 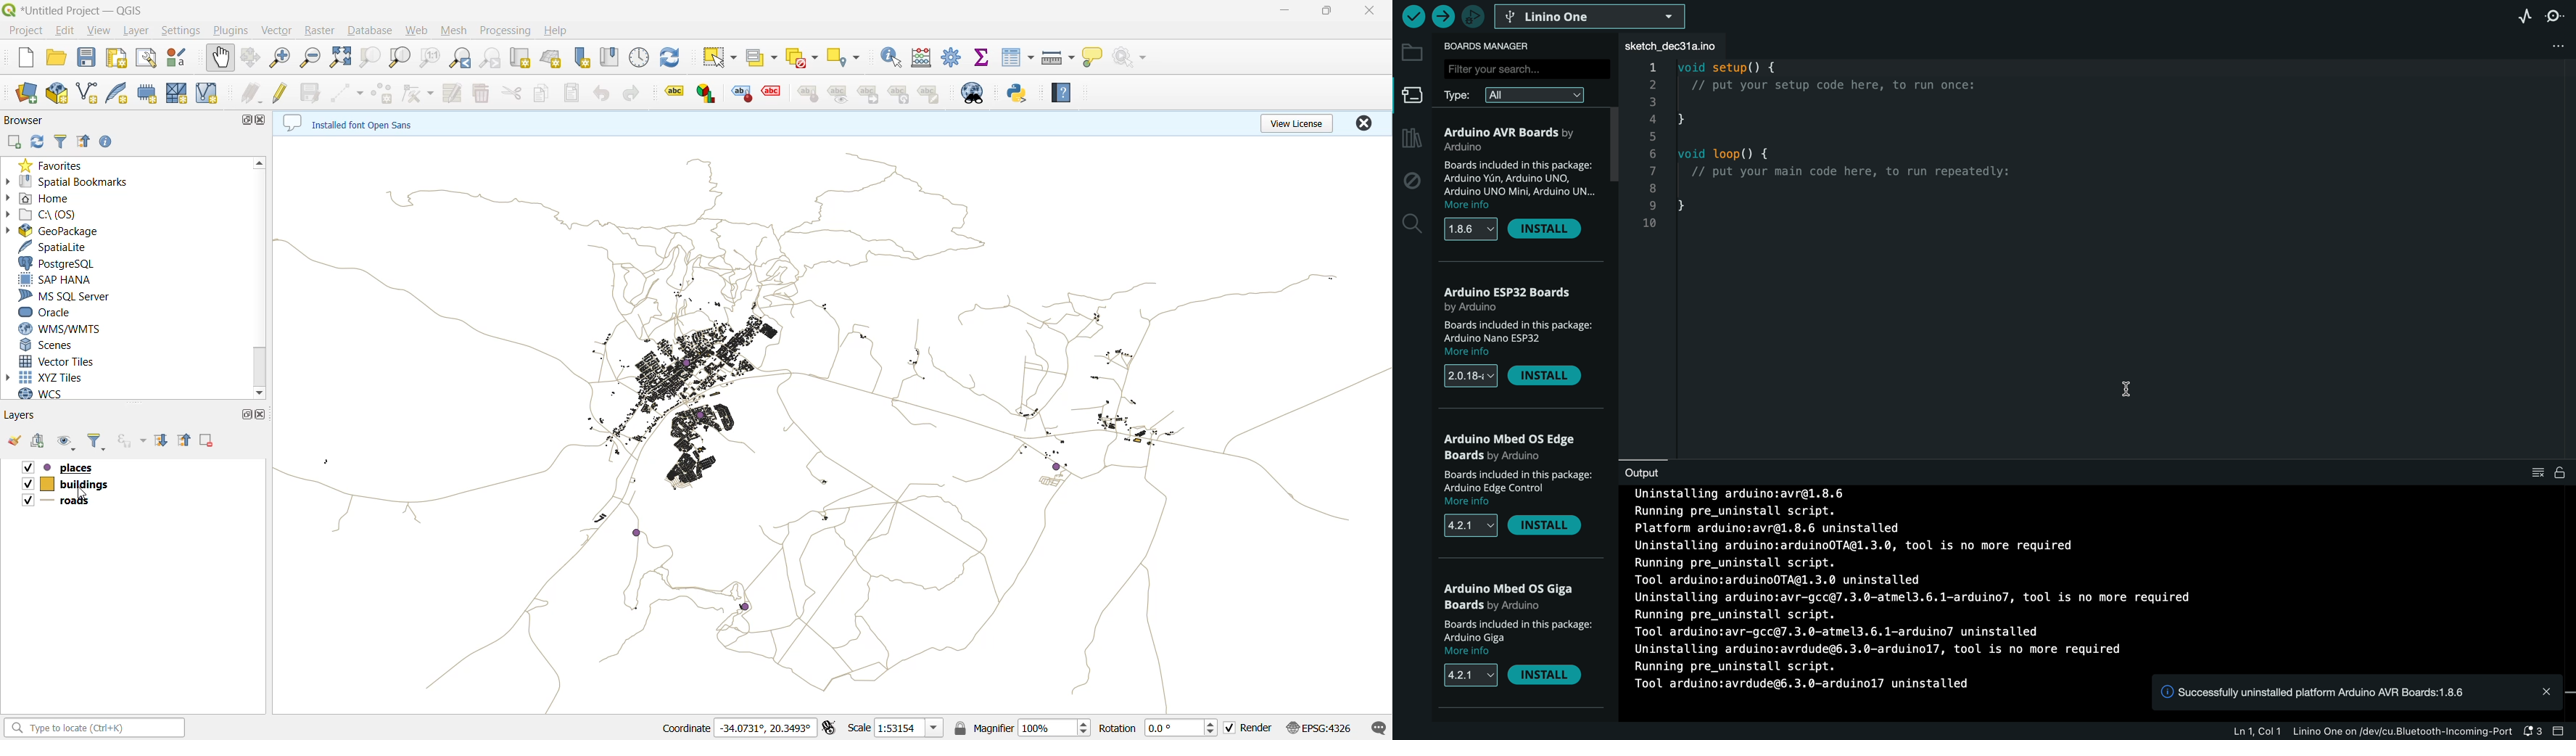 I want to click on zoom next, so click(x=494, y=59).